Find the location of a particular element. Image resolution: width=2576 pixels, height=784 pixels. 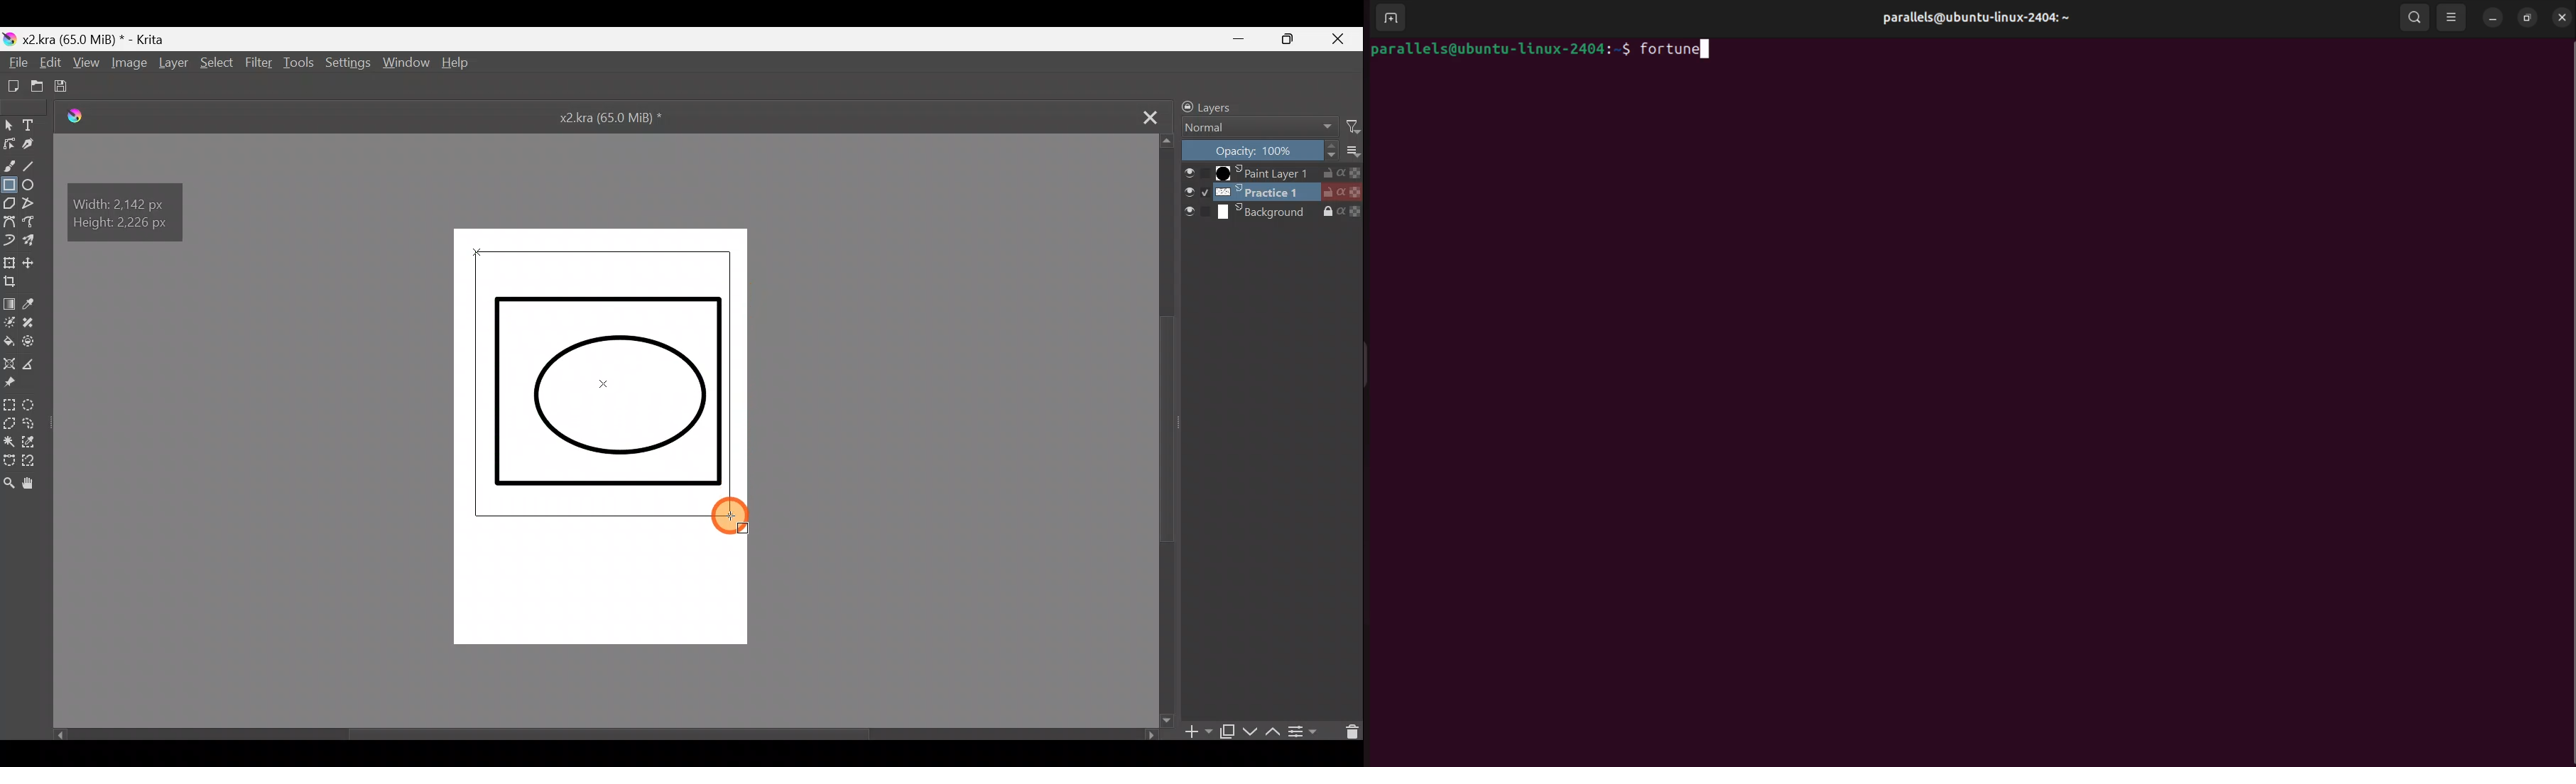

File is located at coordinates (14, 61).